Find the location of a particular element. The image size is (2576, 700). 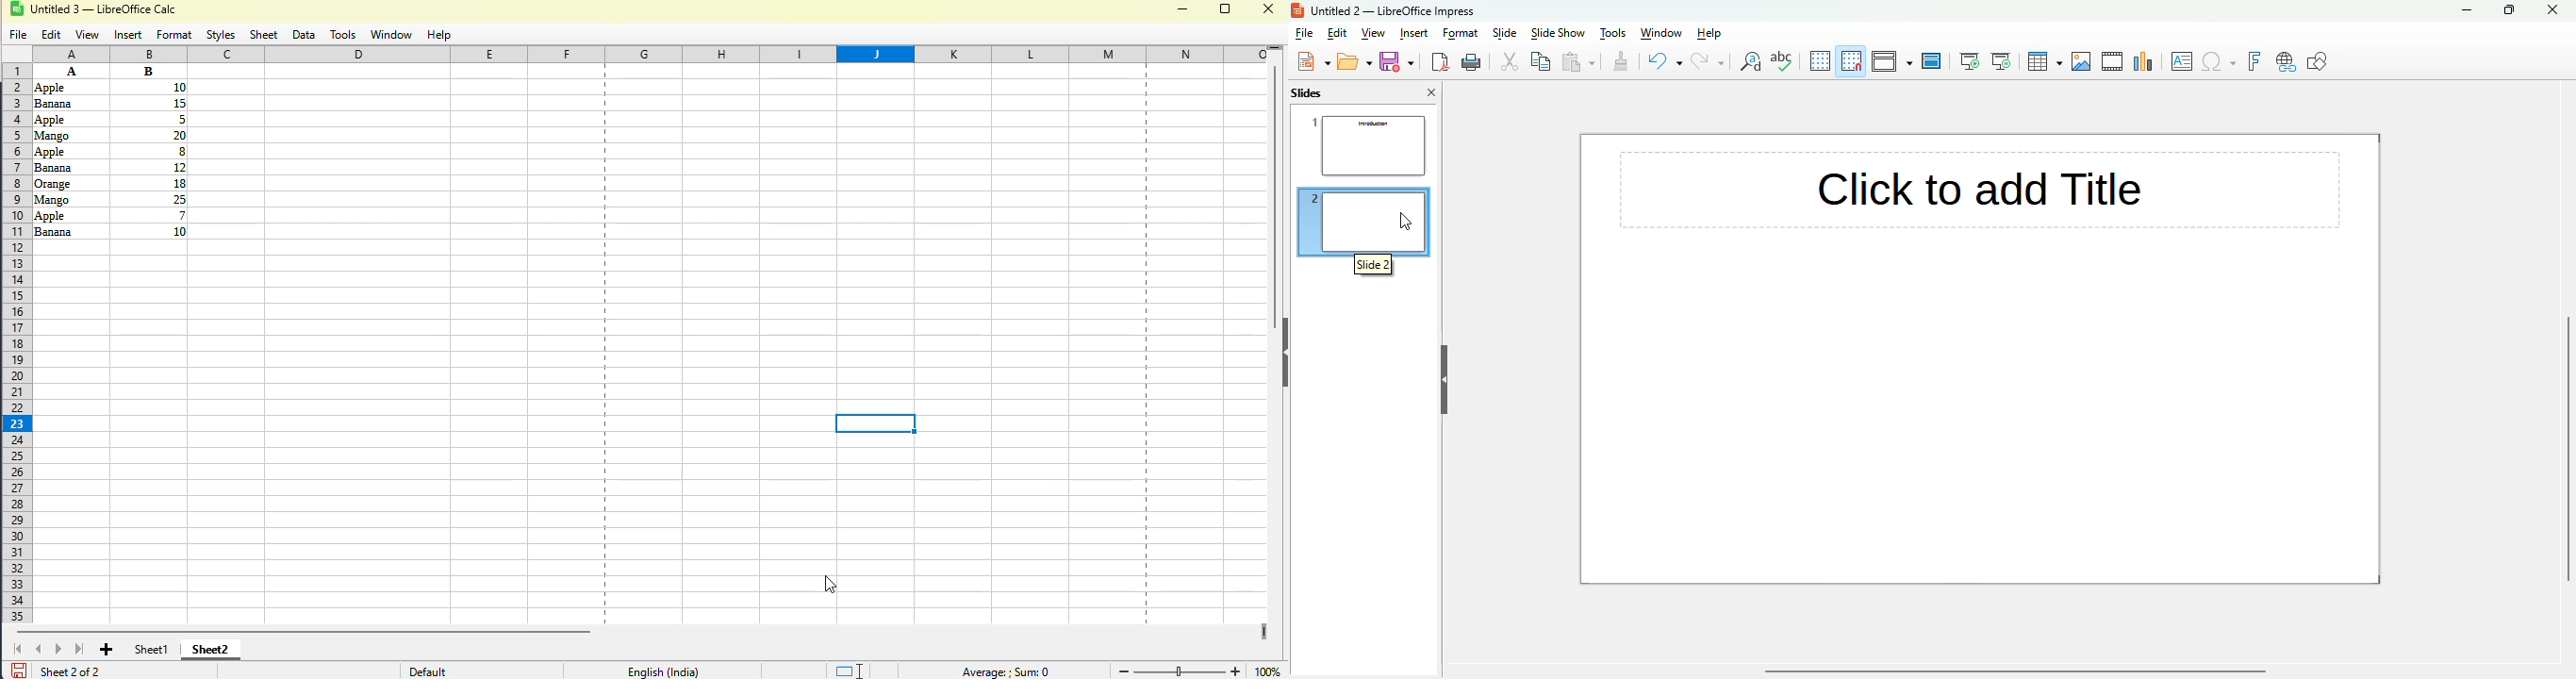

 is located at coordinates (70, 231).